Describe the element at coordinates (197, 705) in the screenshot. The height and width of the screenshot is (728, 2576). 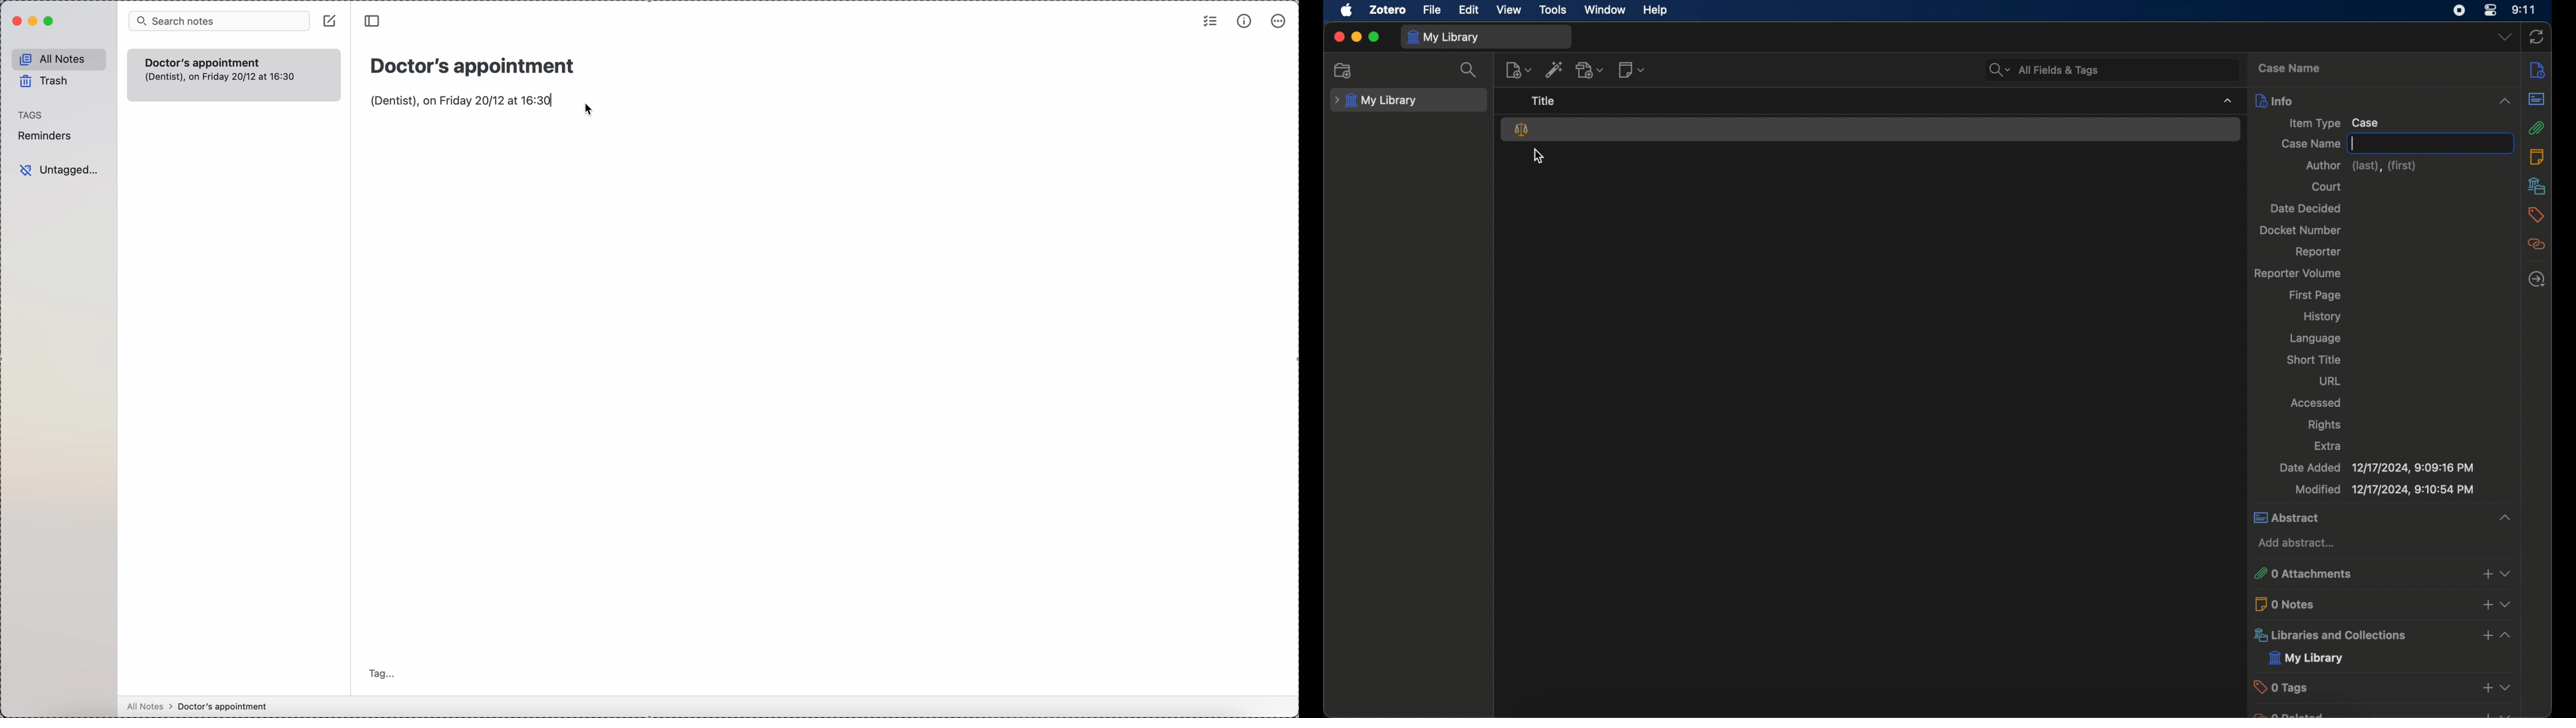
I see `all notes > doctor's appointment` at that location.